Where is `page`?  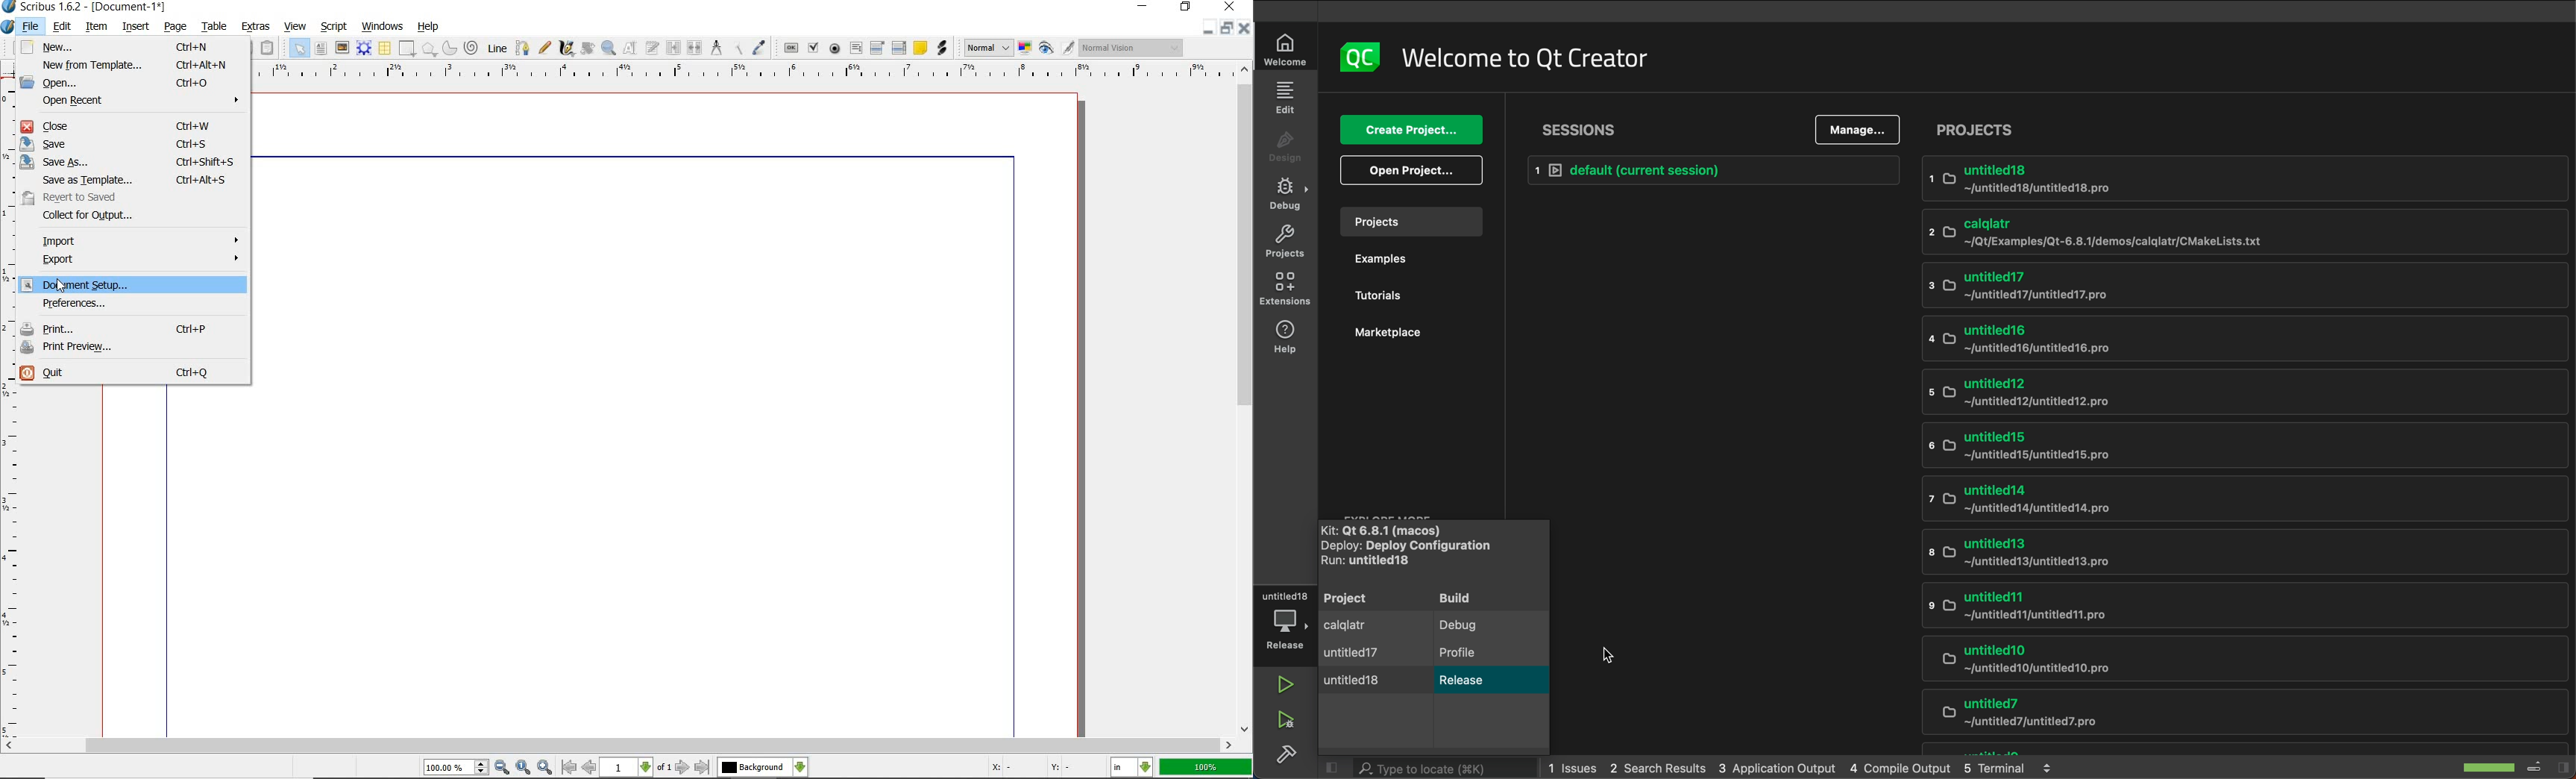
page is located at coordinates (178, 27).